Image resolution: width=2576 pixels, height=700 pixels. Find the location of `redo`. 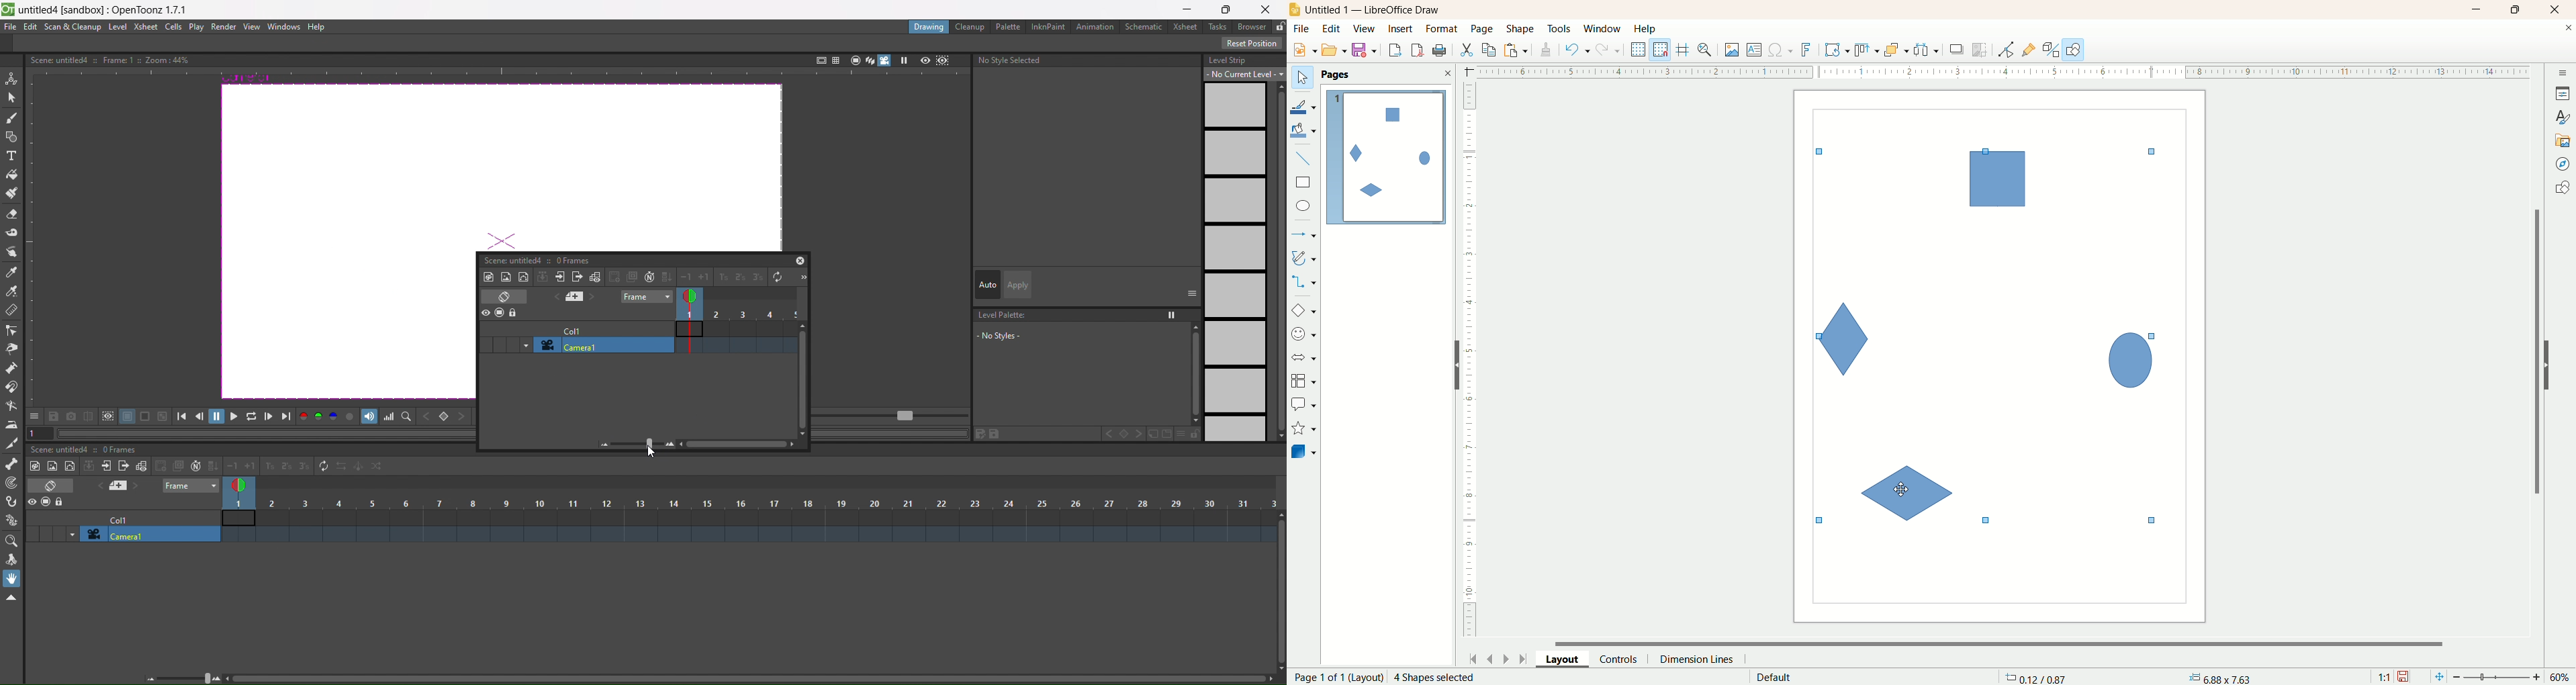

redo is located at coordinates (1611, 49).